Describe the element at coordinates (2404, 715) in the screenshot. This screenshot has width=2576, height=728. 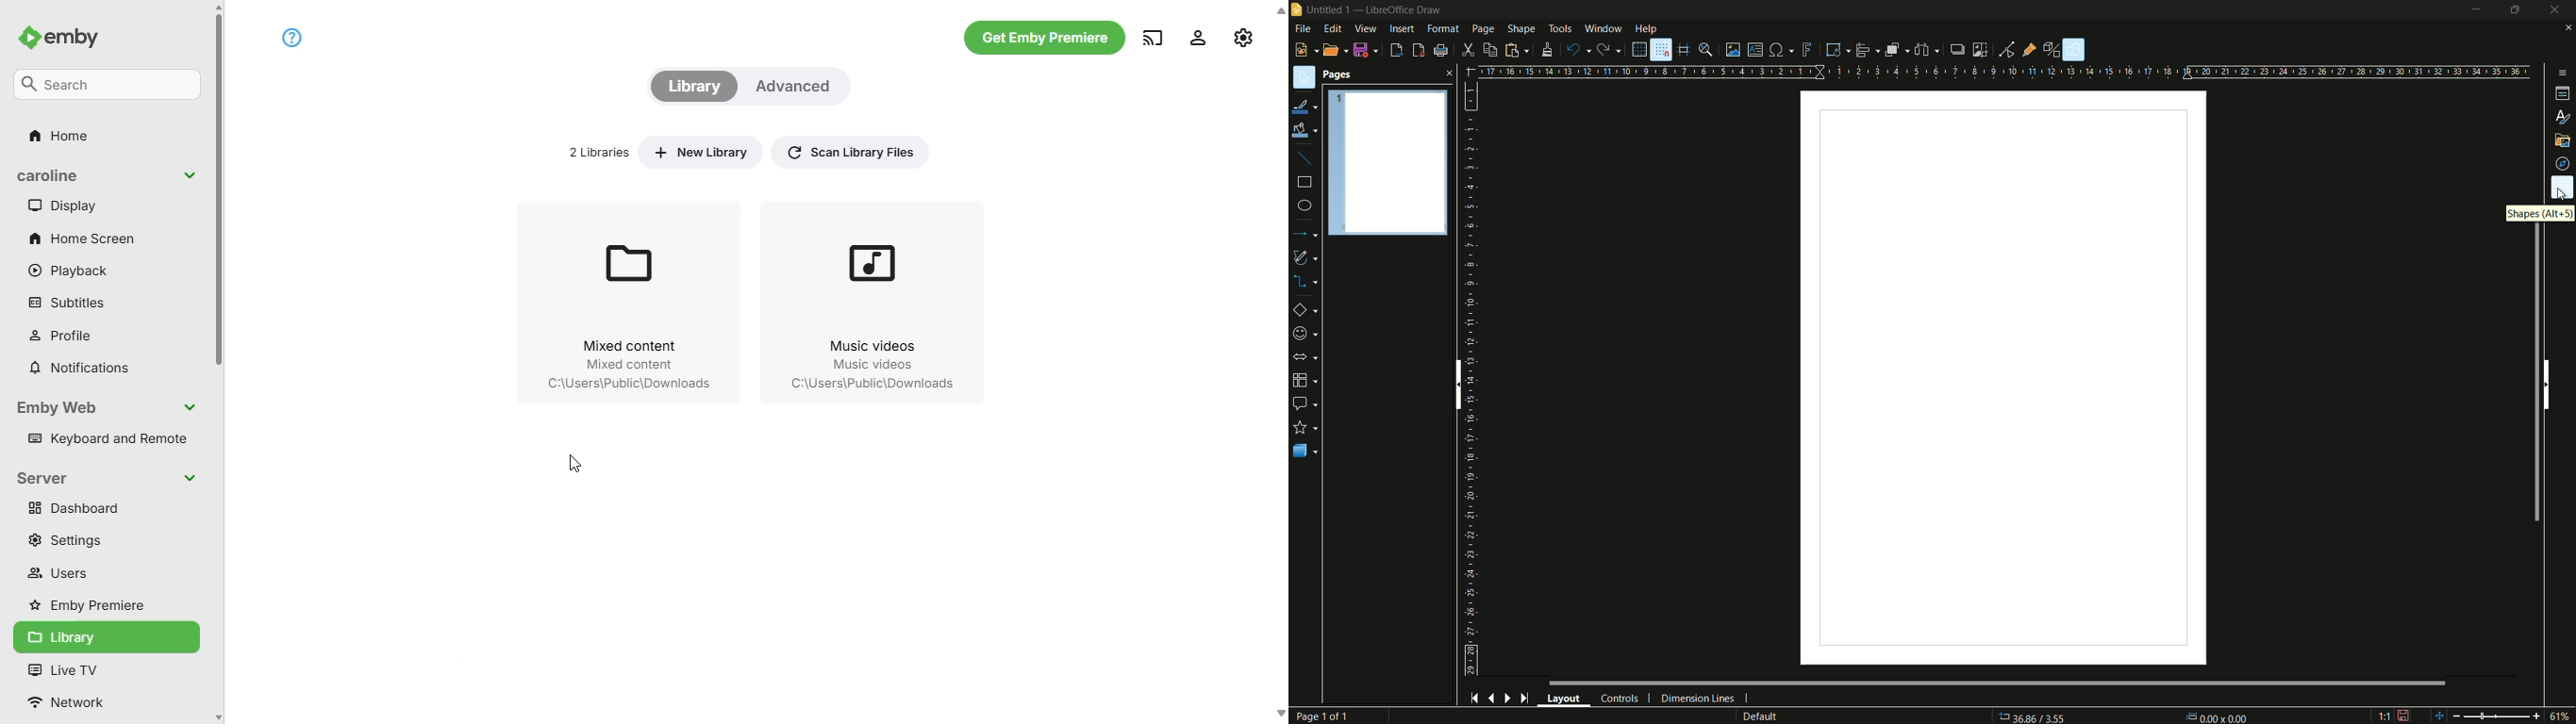
I see `document modification` at that location.